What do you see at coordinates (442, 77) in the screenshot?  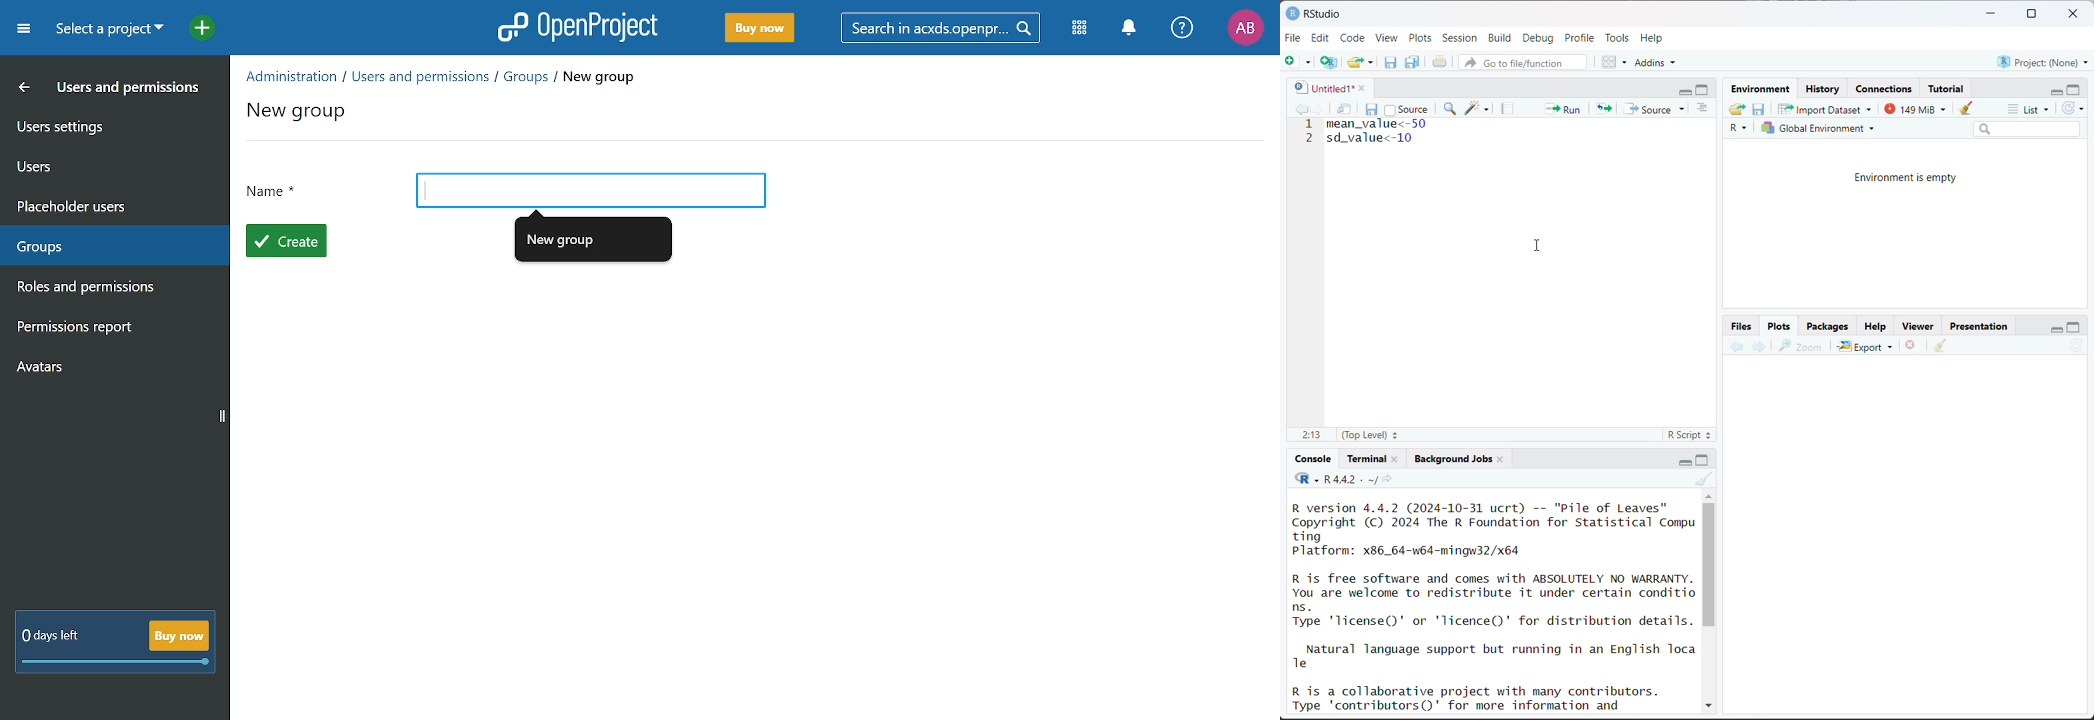 I see `Path to current location "Administration/Users and permissions/Groups/New group"` at bounding box center [442, 77].